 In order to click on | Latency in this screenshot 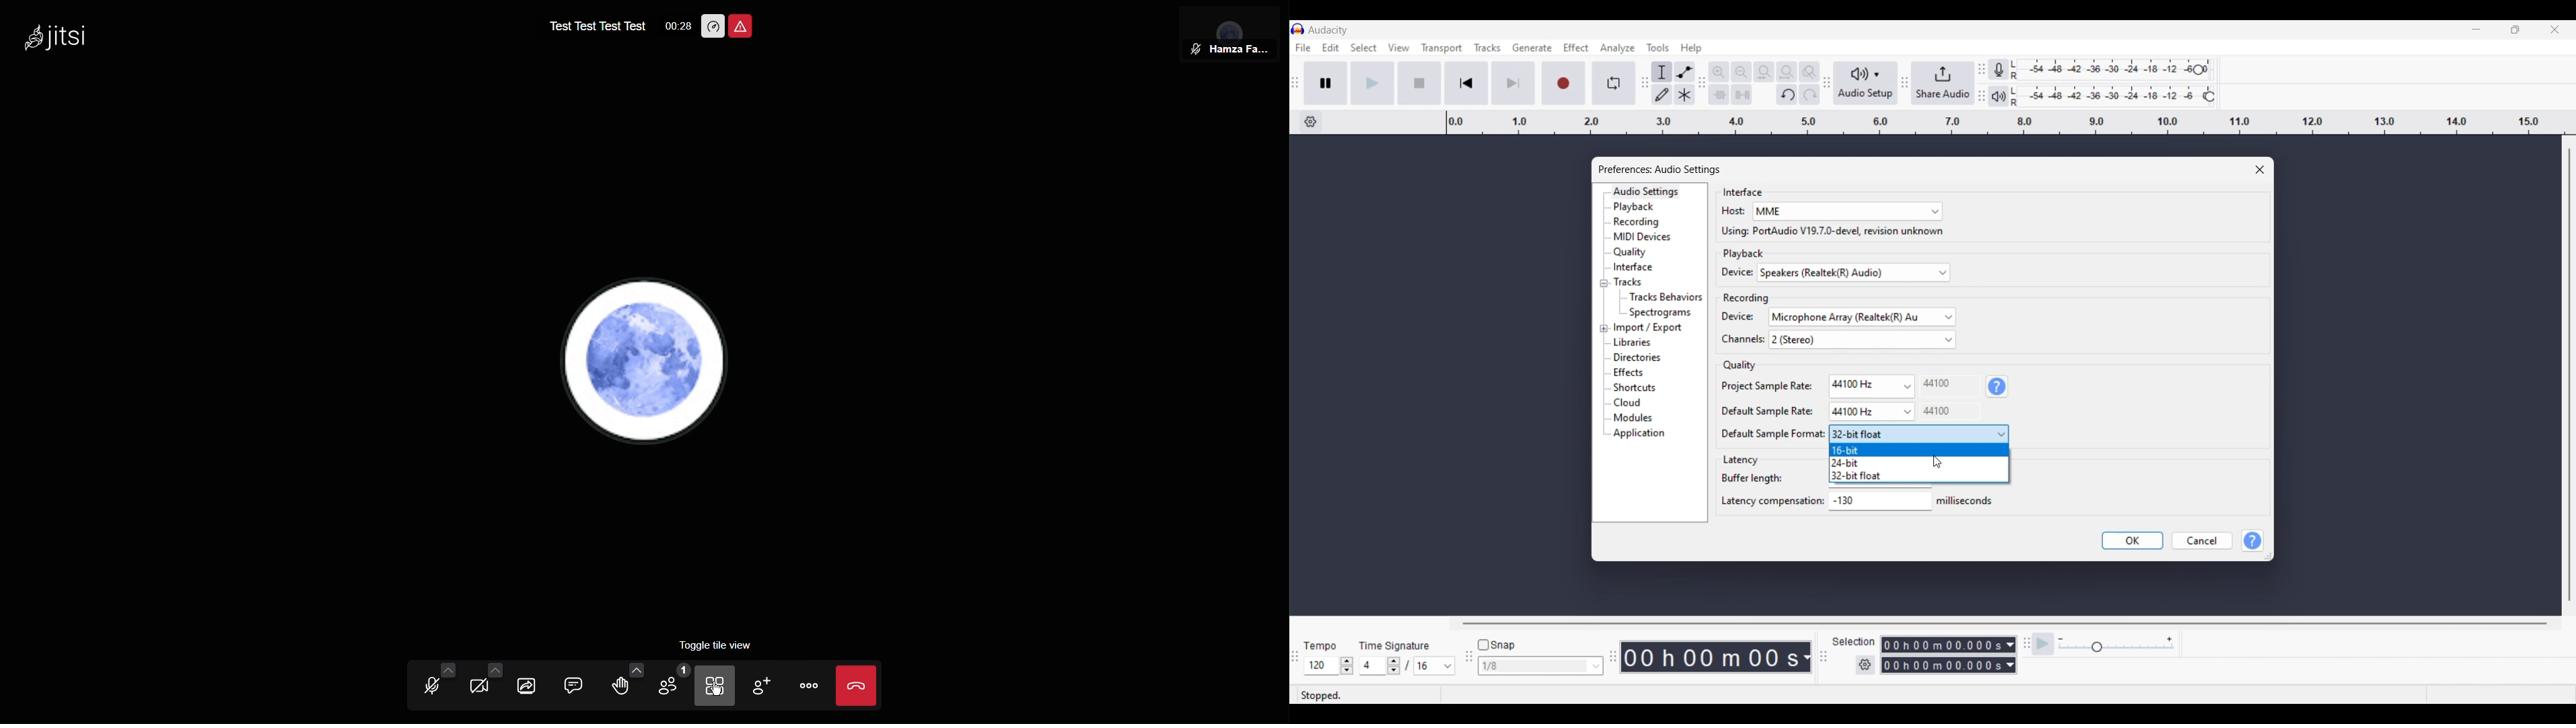, I will do `click(1743, 461)`.